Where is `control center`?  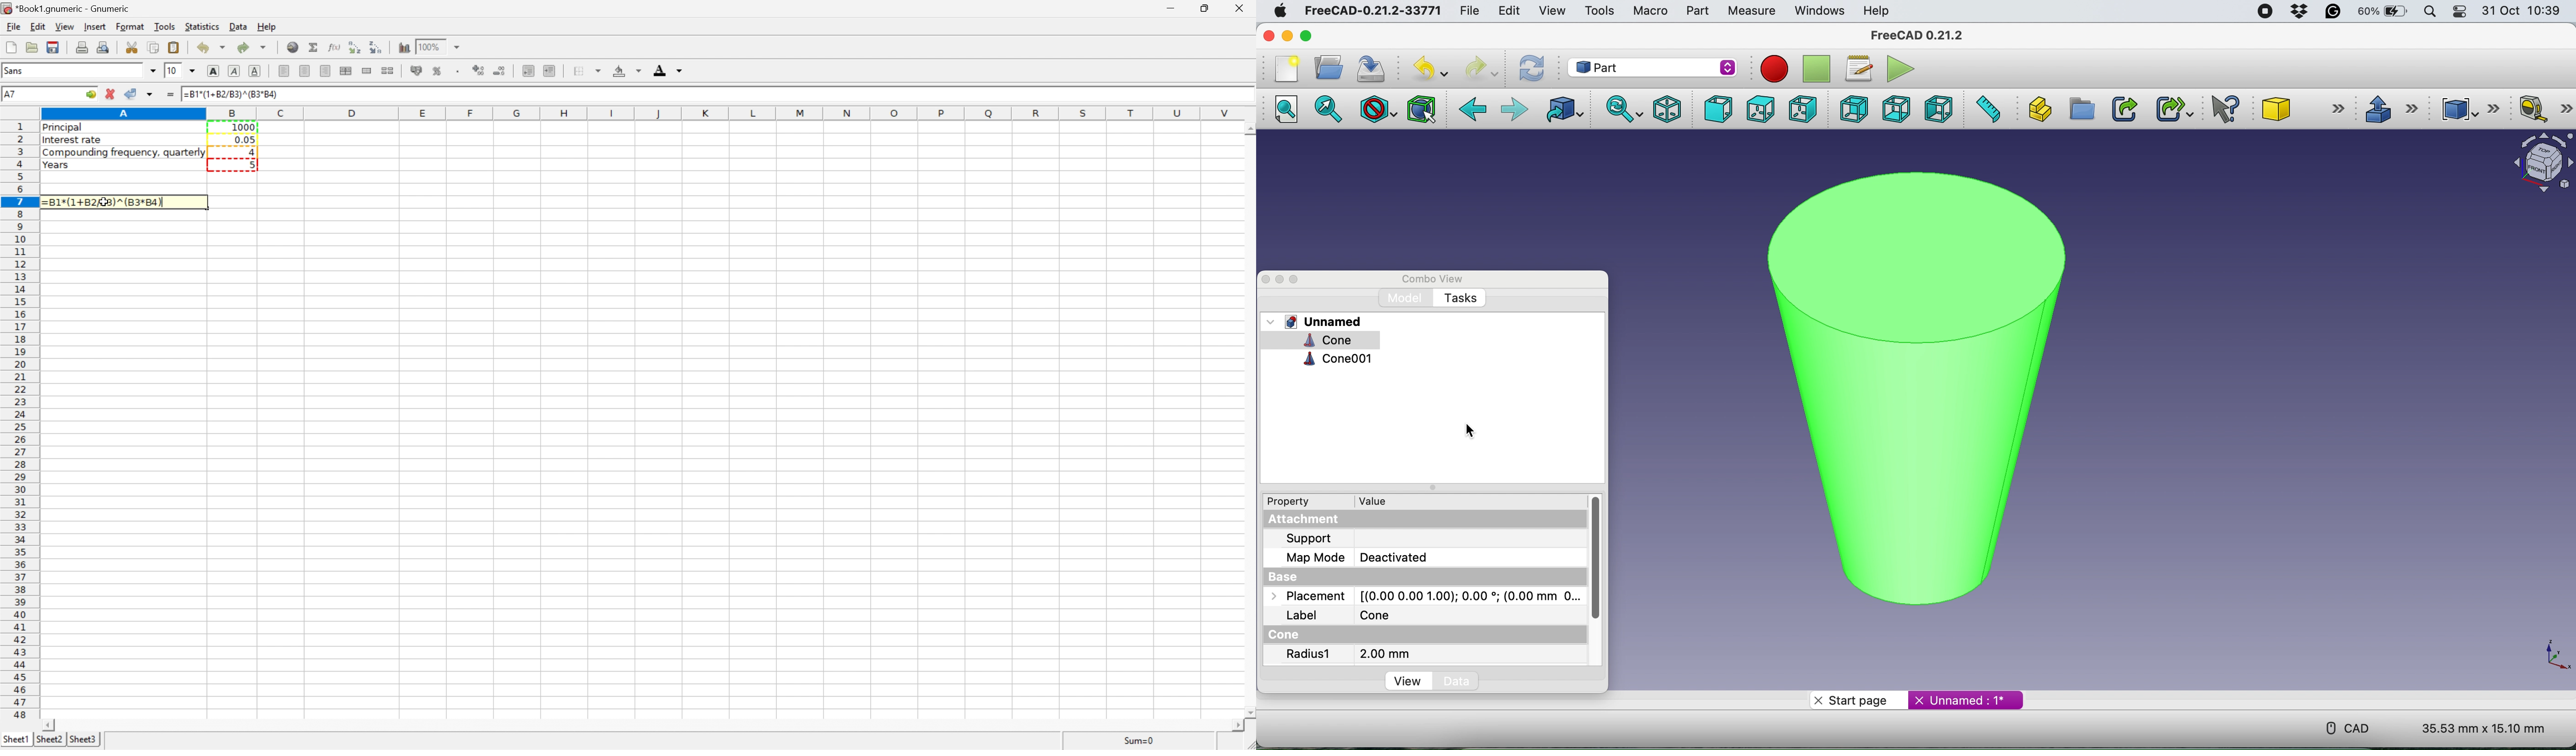
control center is located at coordinates (2461, 13).